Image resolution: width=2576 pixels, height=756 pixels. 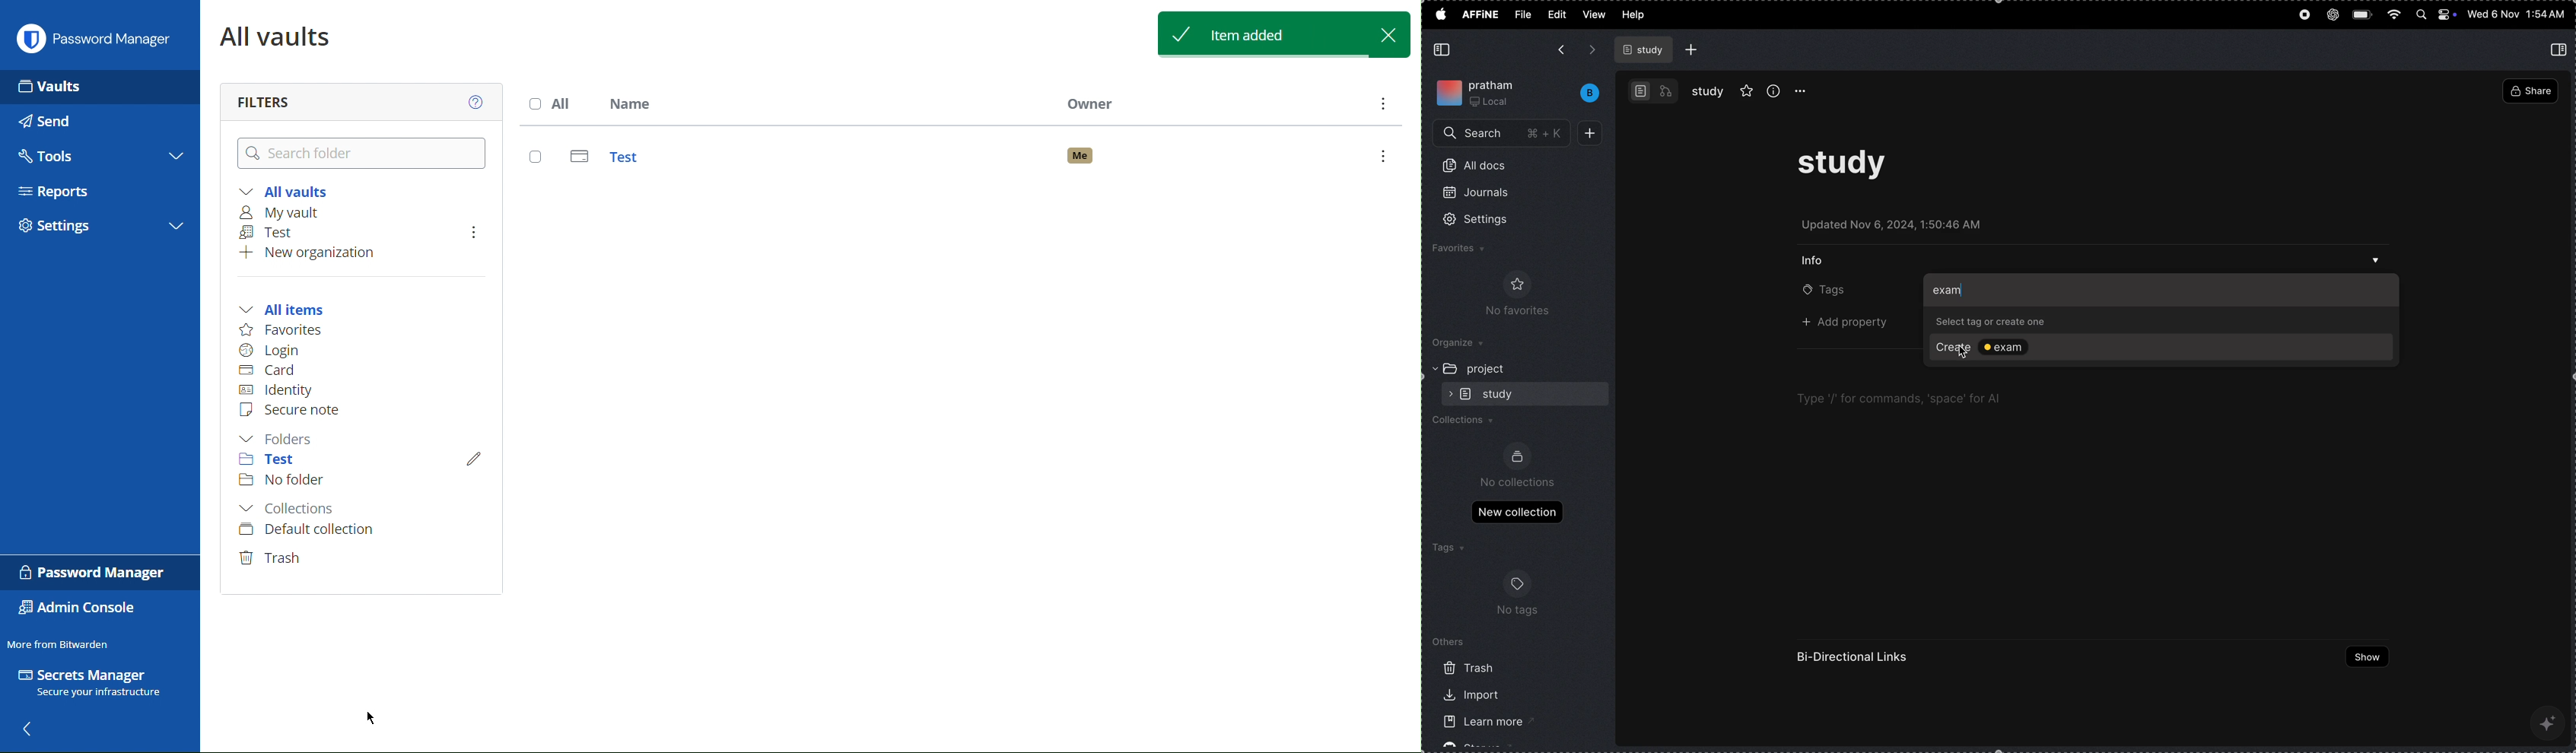 What do you see at coordinates (629, 102) in the screenshot?
I see `Name` at bounding box center [629, 102].